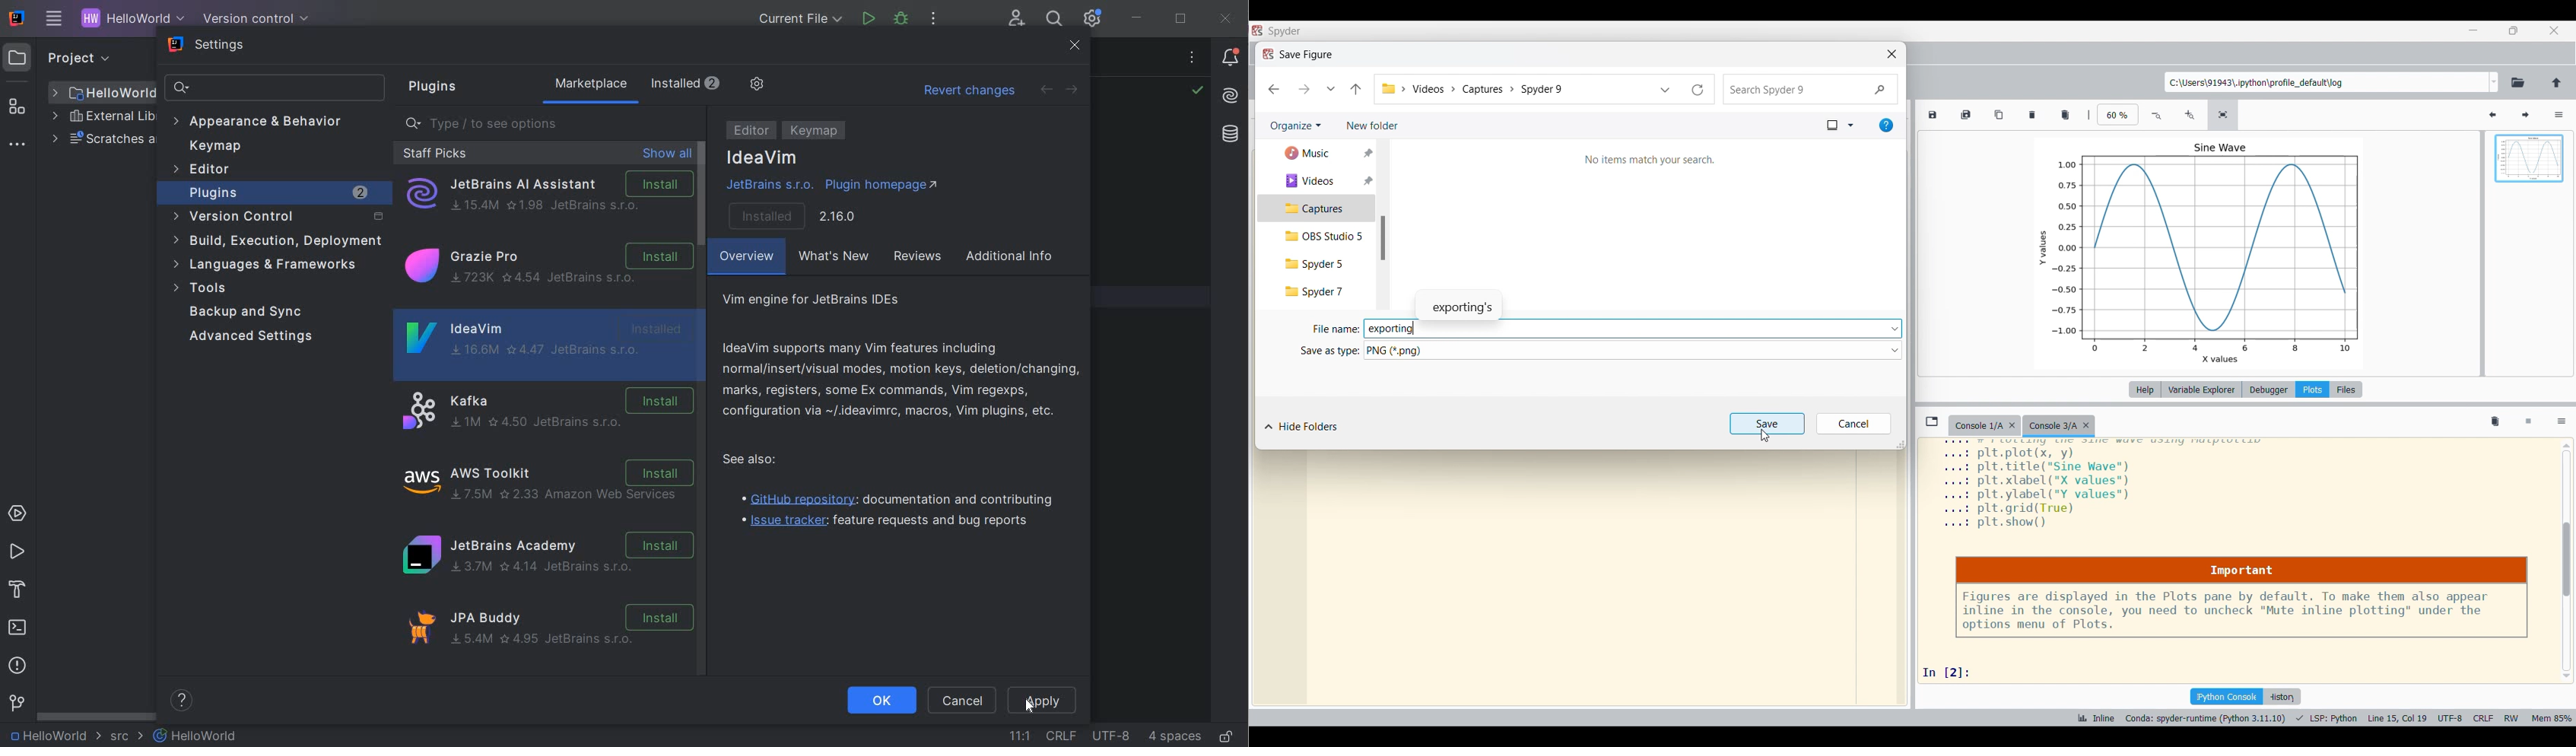  What do you see at coordinates (1296, 127) in the screenshot?
I see `Organize options` at bounding box center [1296, 127].